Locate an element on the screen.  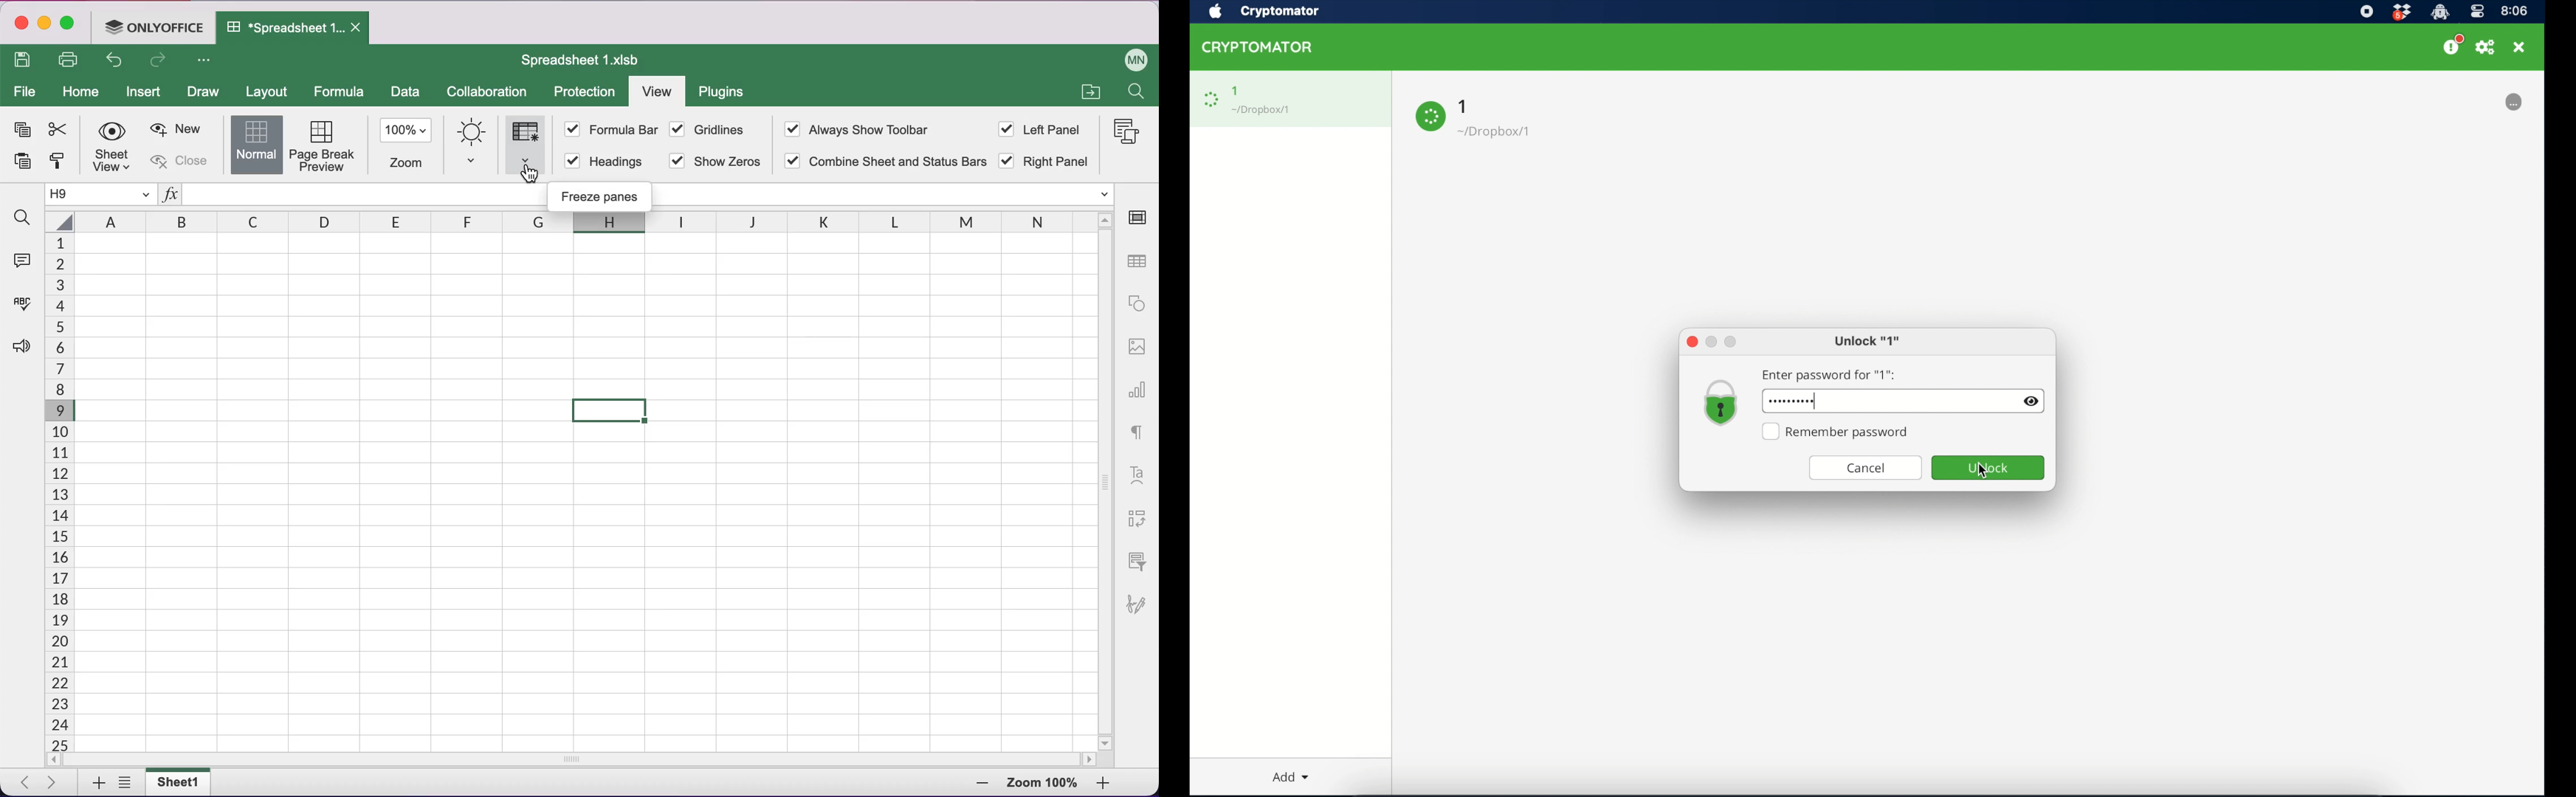
always show toolbar is located at coordinates (867, 131).